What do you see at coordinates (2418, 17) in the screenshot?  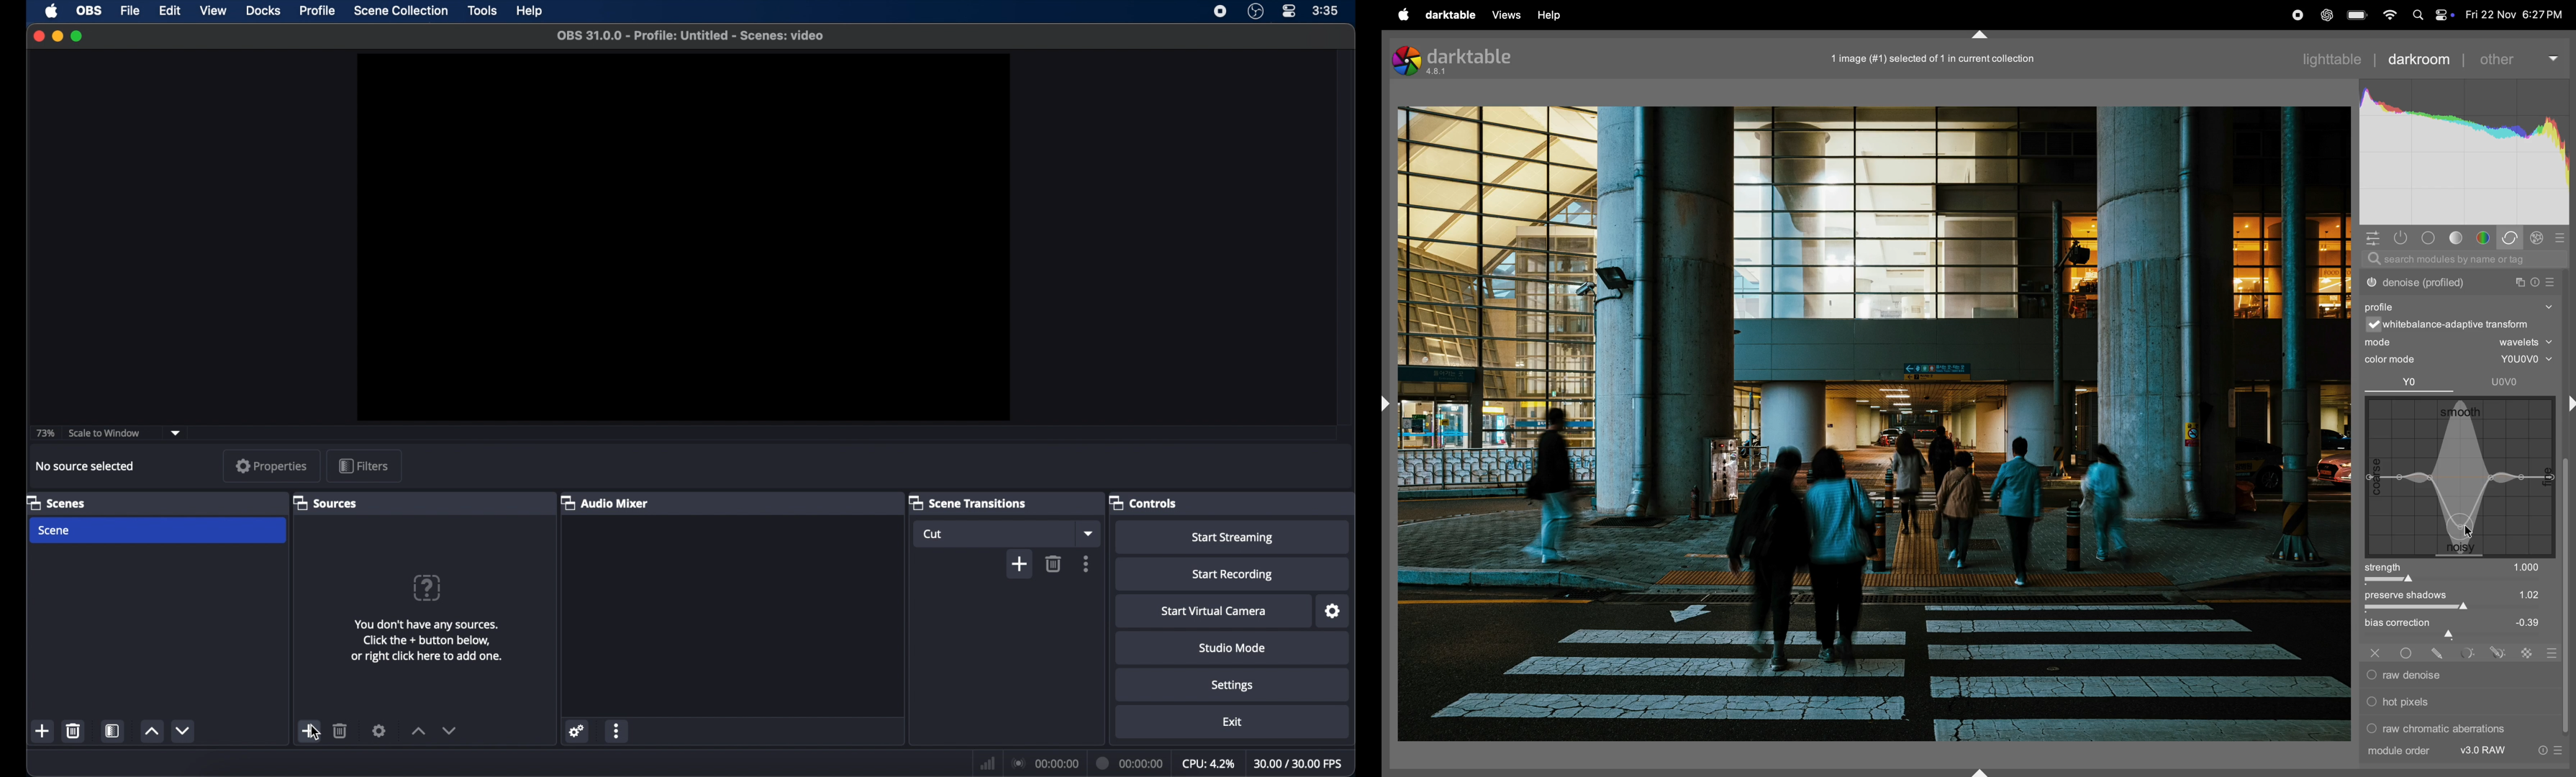 I see `spotlight search` at bounding box center [2418, 17].